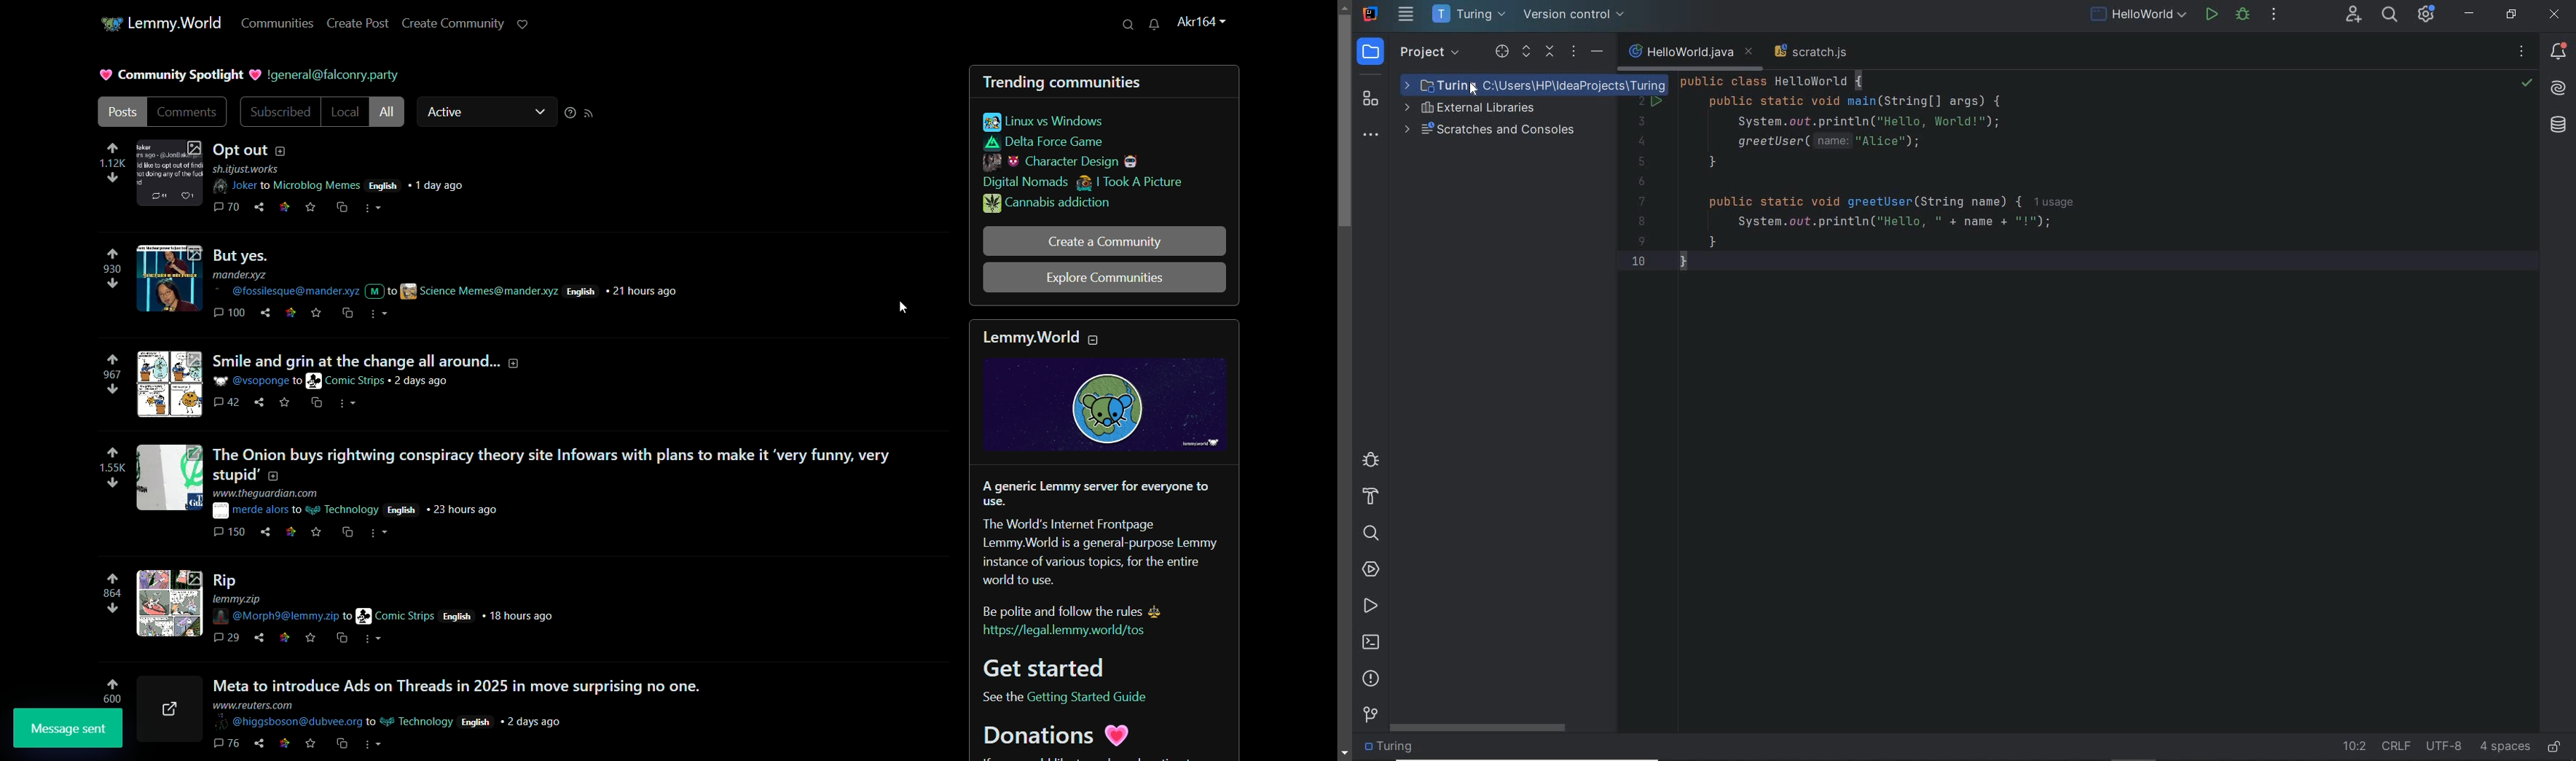 This screenshot has height=784, width=2576. What do you see at coordinates (1046, 204) in the screenshot?
I see `cannabis addiction` at bounding box center [1046, 204].